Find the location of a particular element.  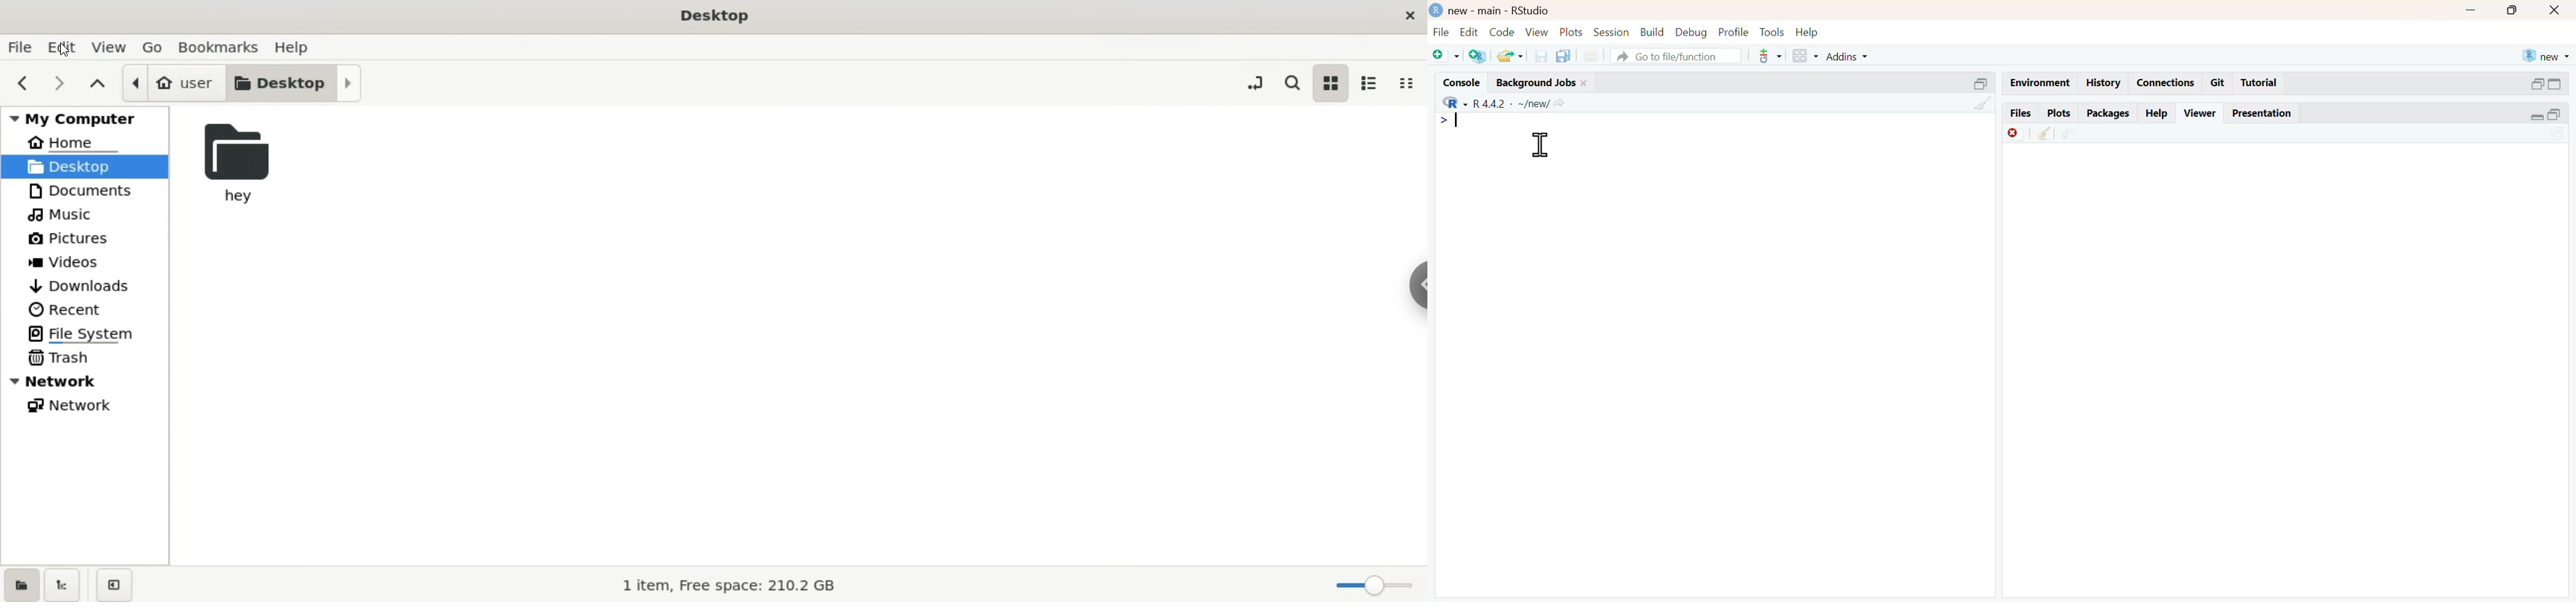

close is located at coordinates (2558, 10).